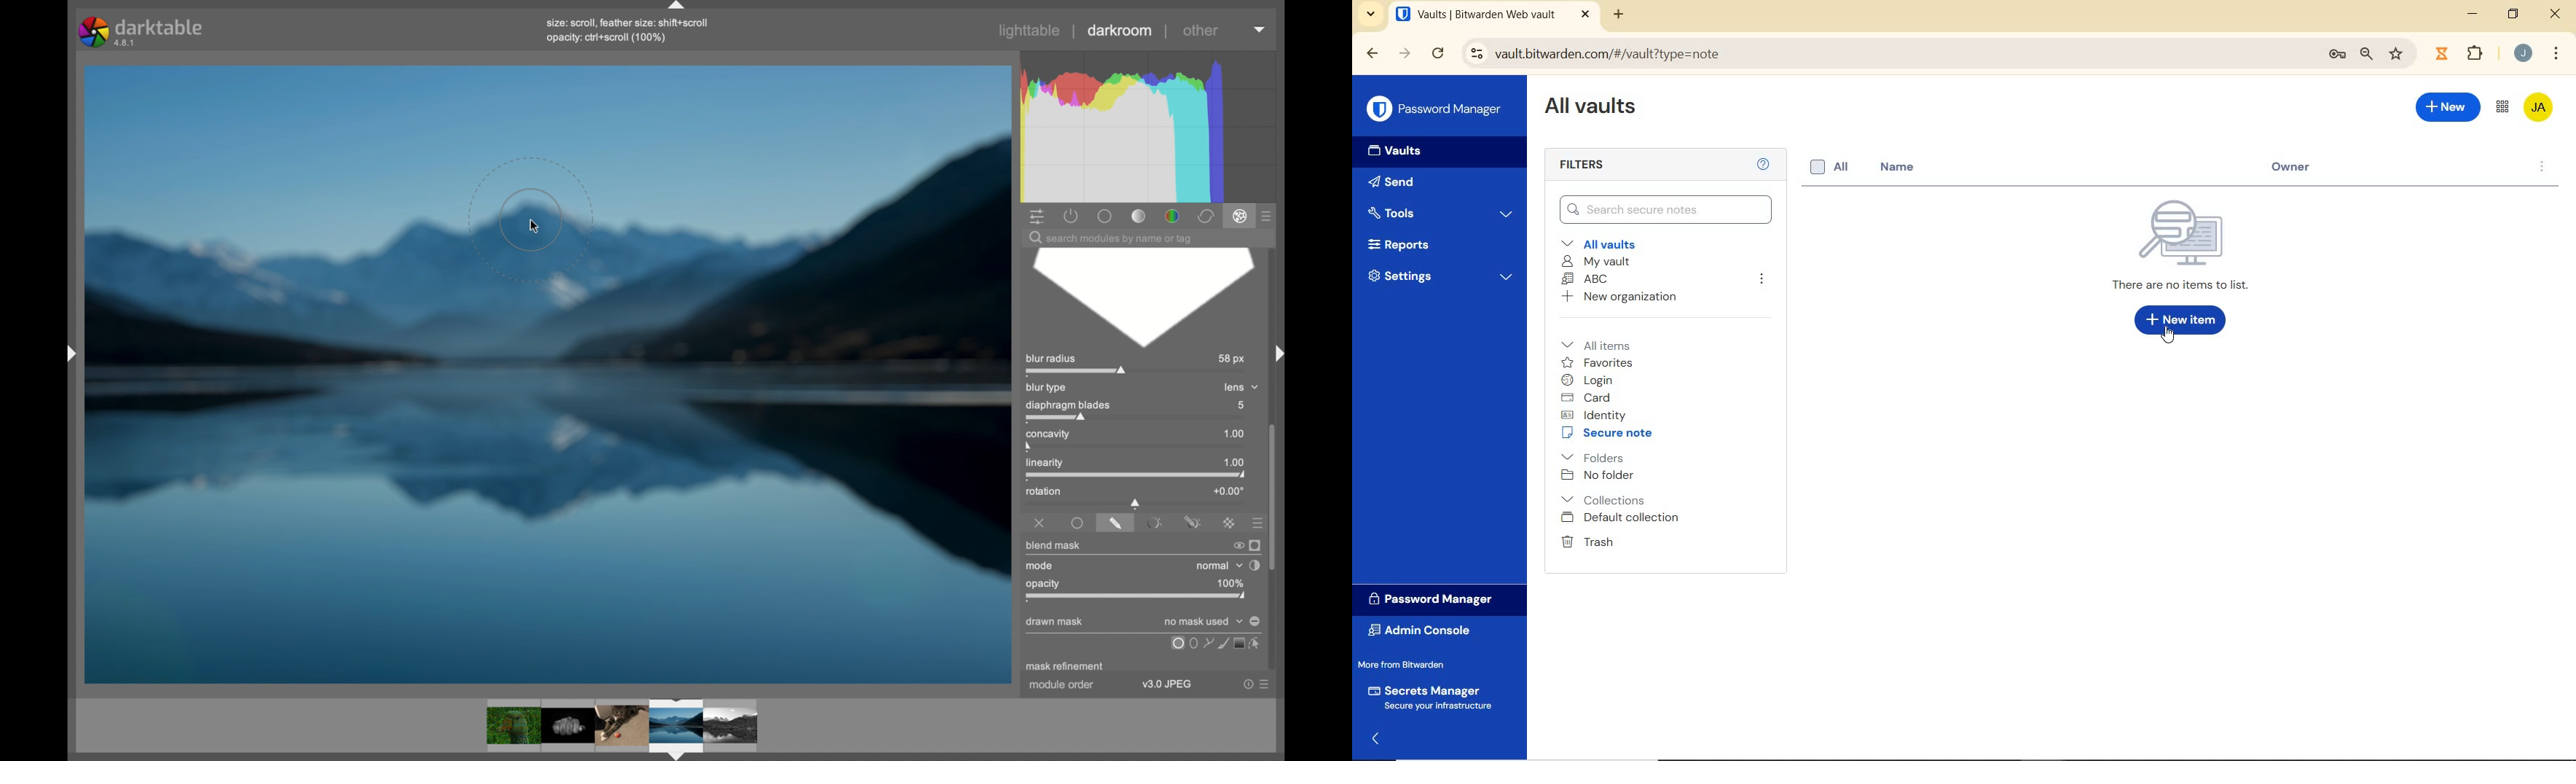  Describe the element at coordinates (1044, 491) in the screenshot. I see `rotation` at that location.